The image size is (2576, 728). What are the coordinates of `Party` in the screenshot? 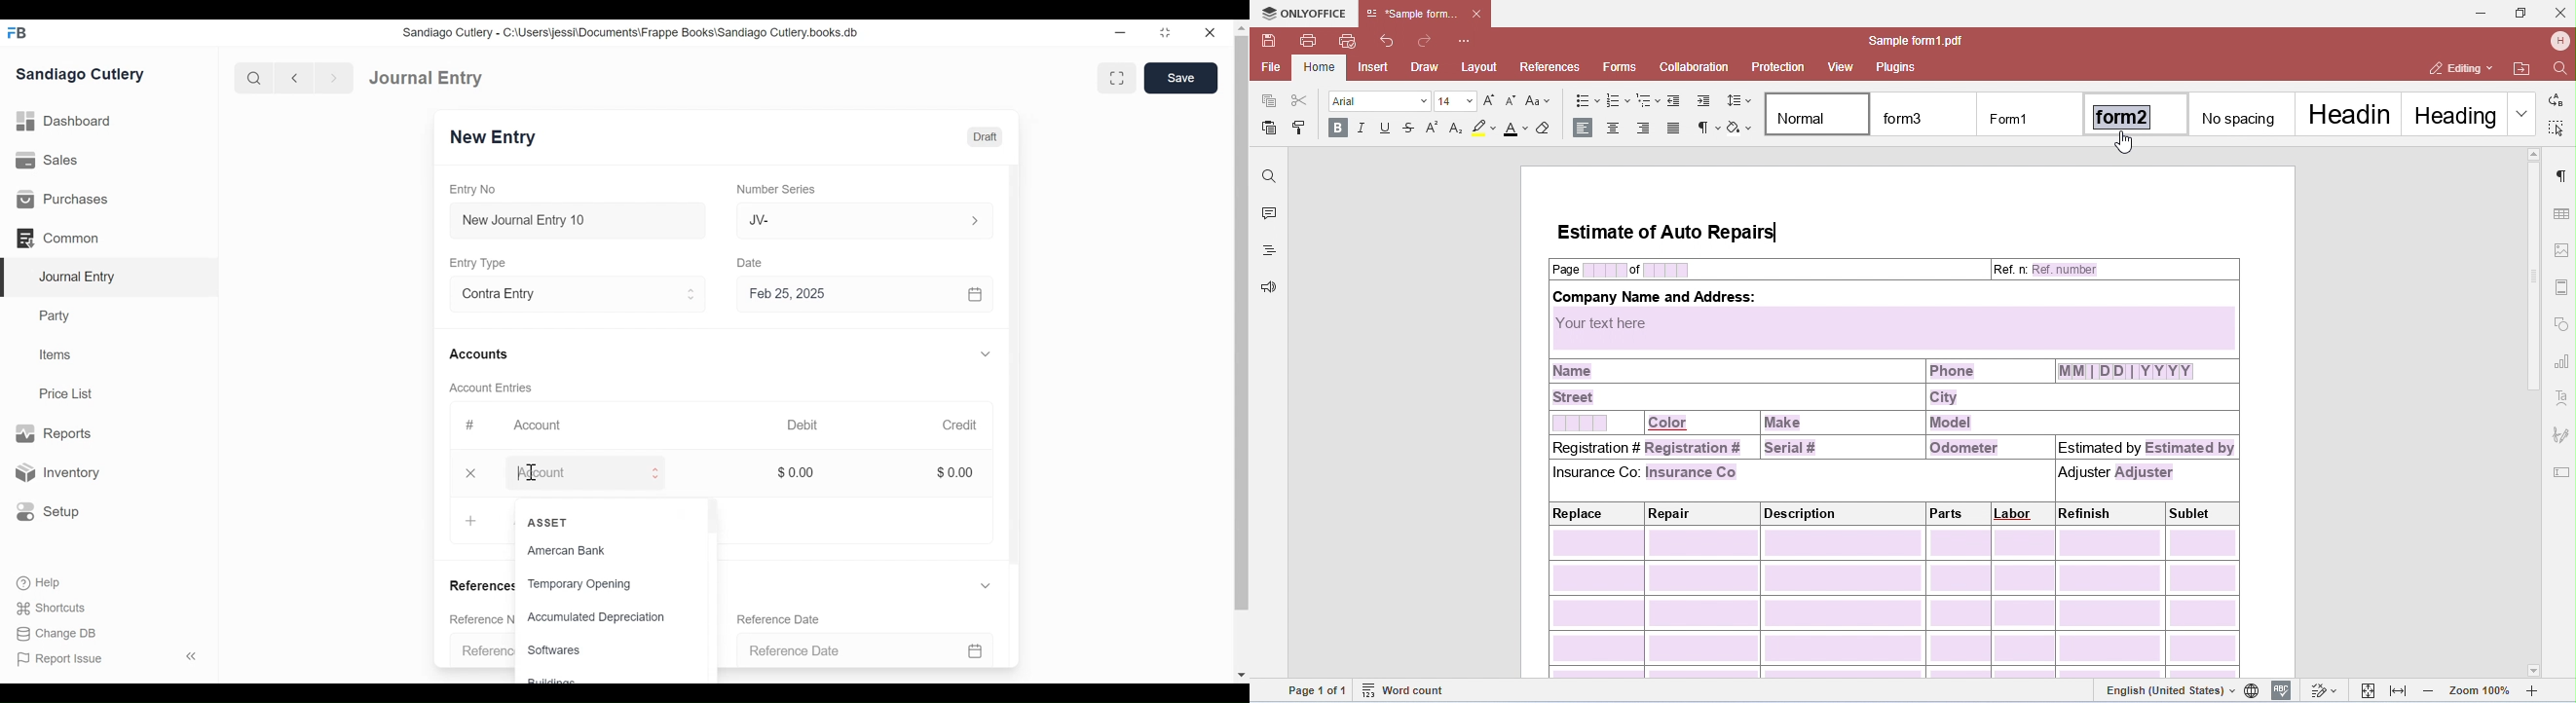 It's located at (53, 316).